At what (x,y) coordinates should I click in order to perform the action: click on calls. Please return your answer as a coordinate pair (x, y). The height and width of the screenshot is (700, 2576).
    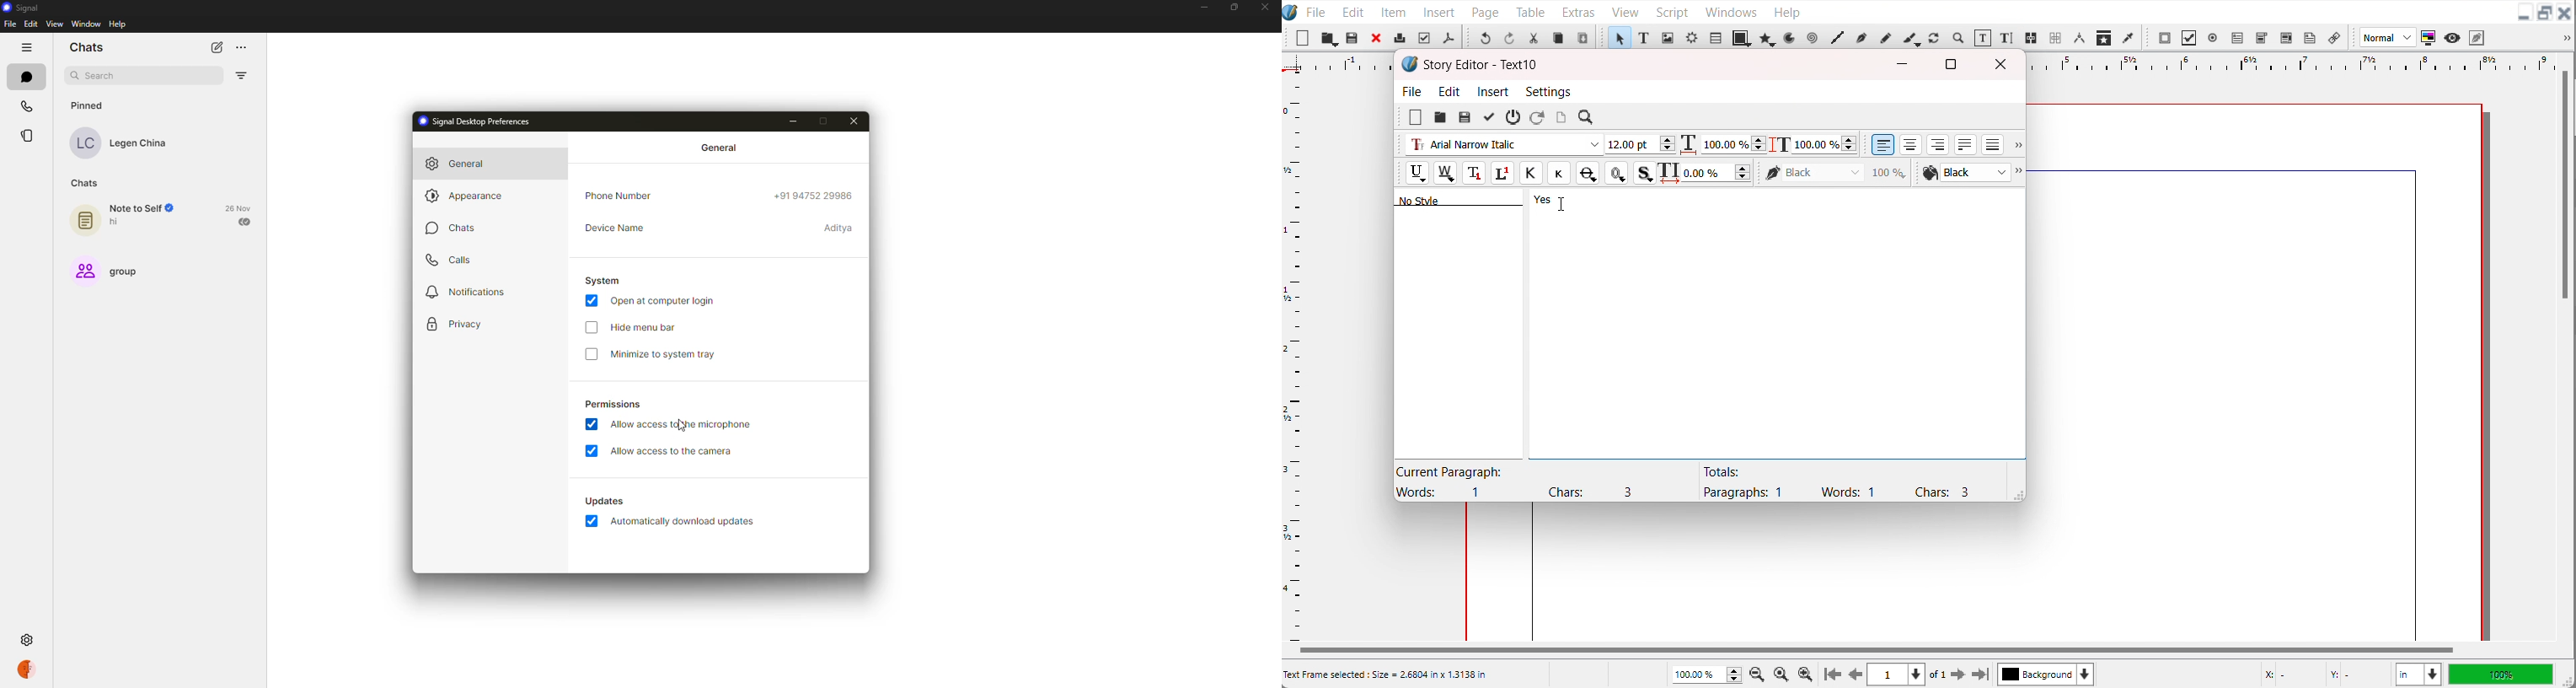
    Looking at the image, I should click on (447, 261).